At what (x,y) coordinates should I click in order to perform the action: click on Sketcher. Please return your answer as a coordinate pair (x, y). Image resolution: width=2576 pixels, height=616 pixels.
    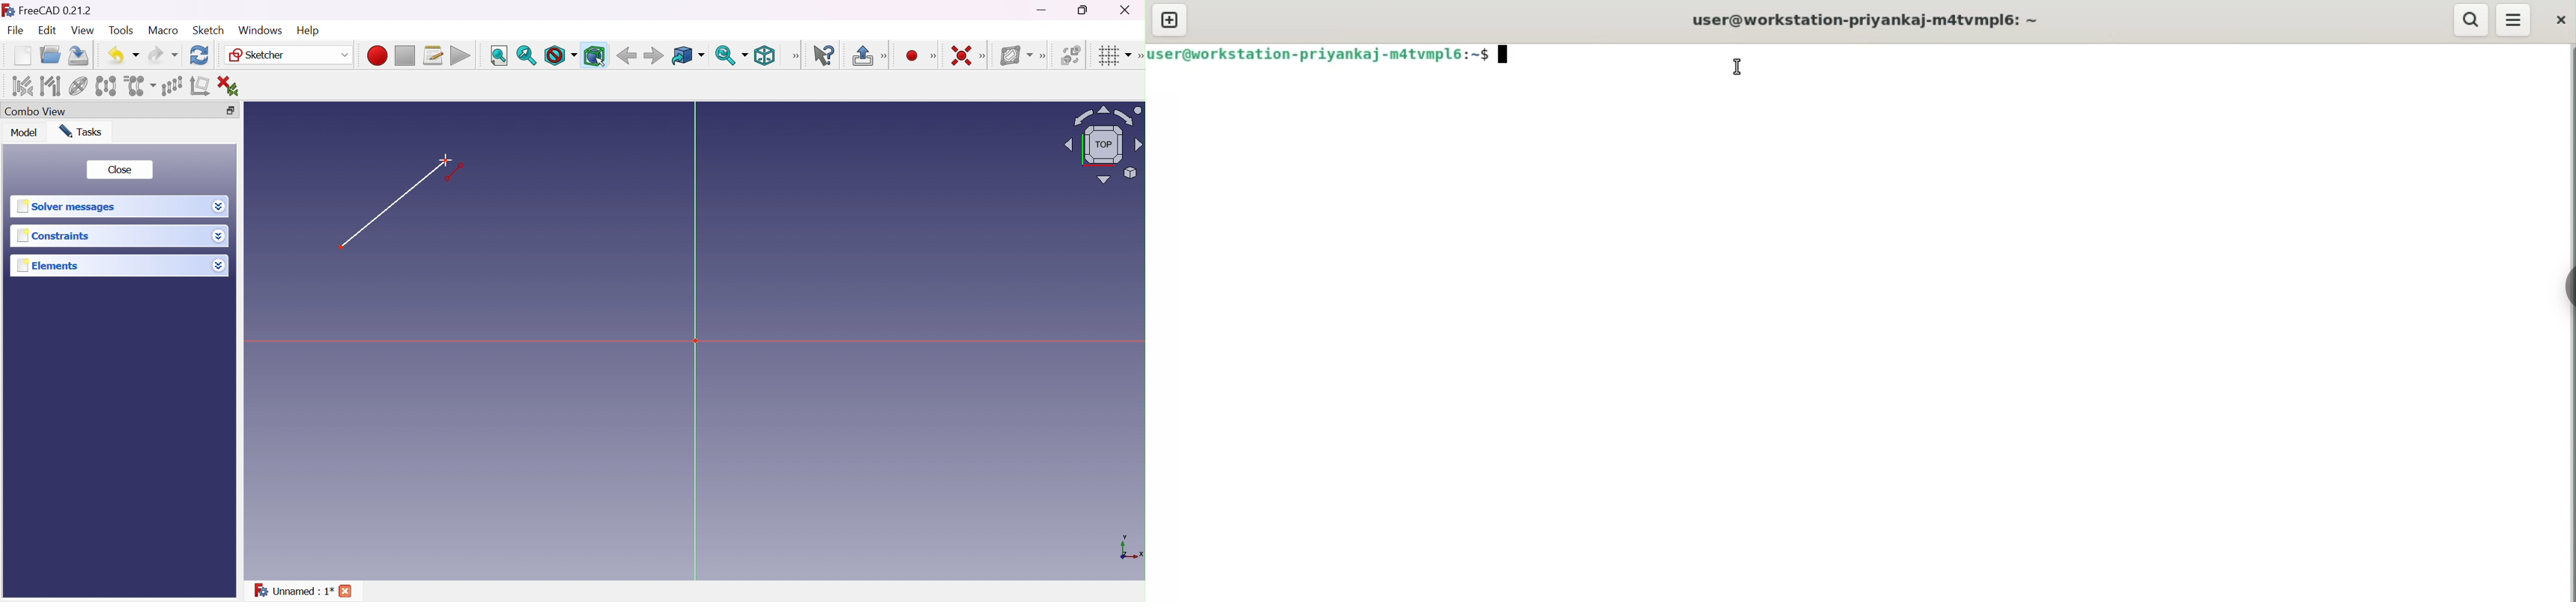
    Looking at the image, I should click on (290, 56).